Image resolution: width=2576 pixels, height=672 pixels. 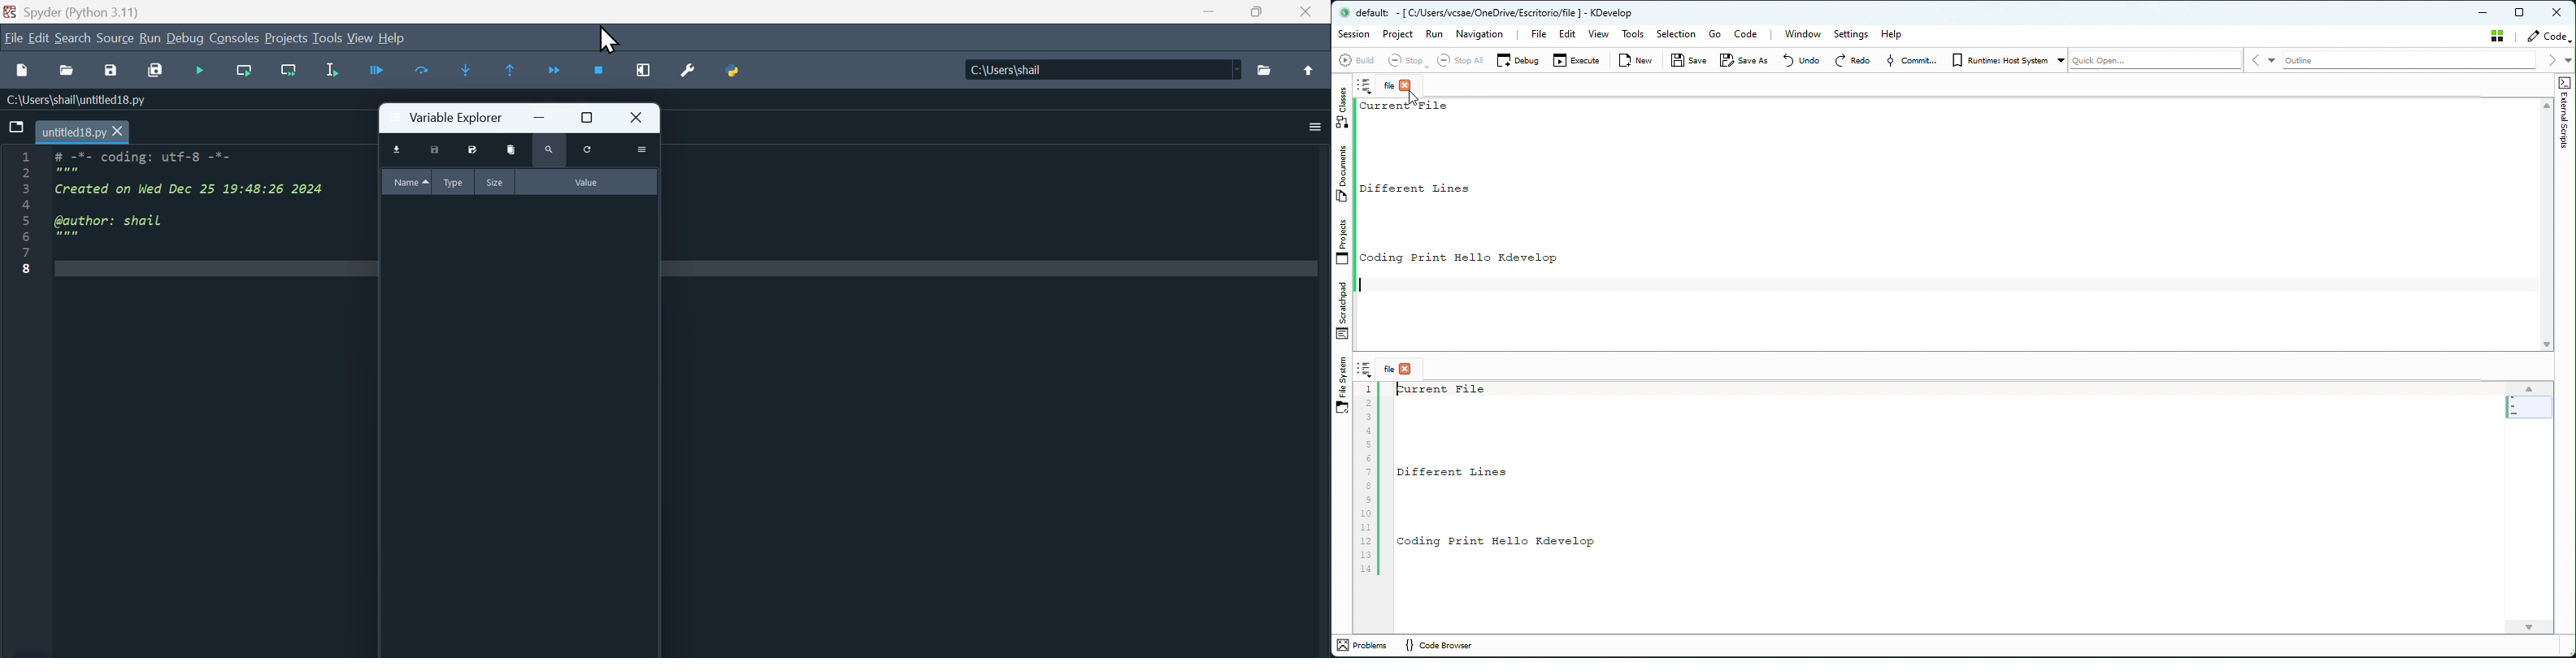 What do you see at coordinates (1267, 71) in the screenshot?
I see `open folder` at bounding box center [1267, 71].